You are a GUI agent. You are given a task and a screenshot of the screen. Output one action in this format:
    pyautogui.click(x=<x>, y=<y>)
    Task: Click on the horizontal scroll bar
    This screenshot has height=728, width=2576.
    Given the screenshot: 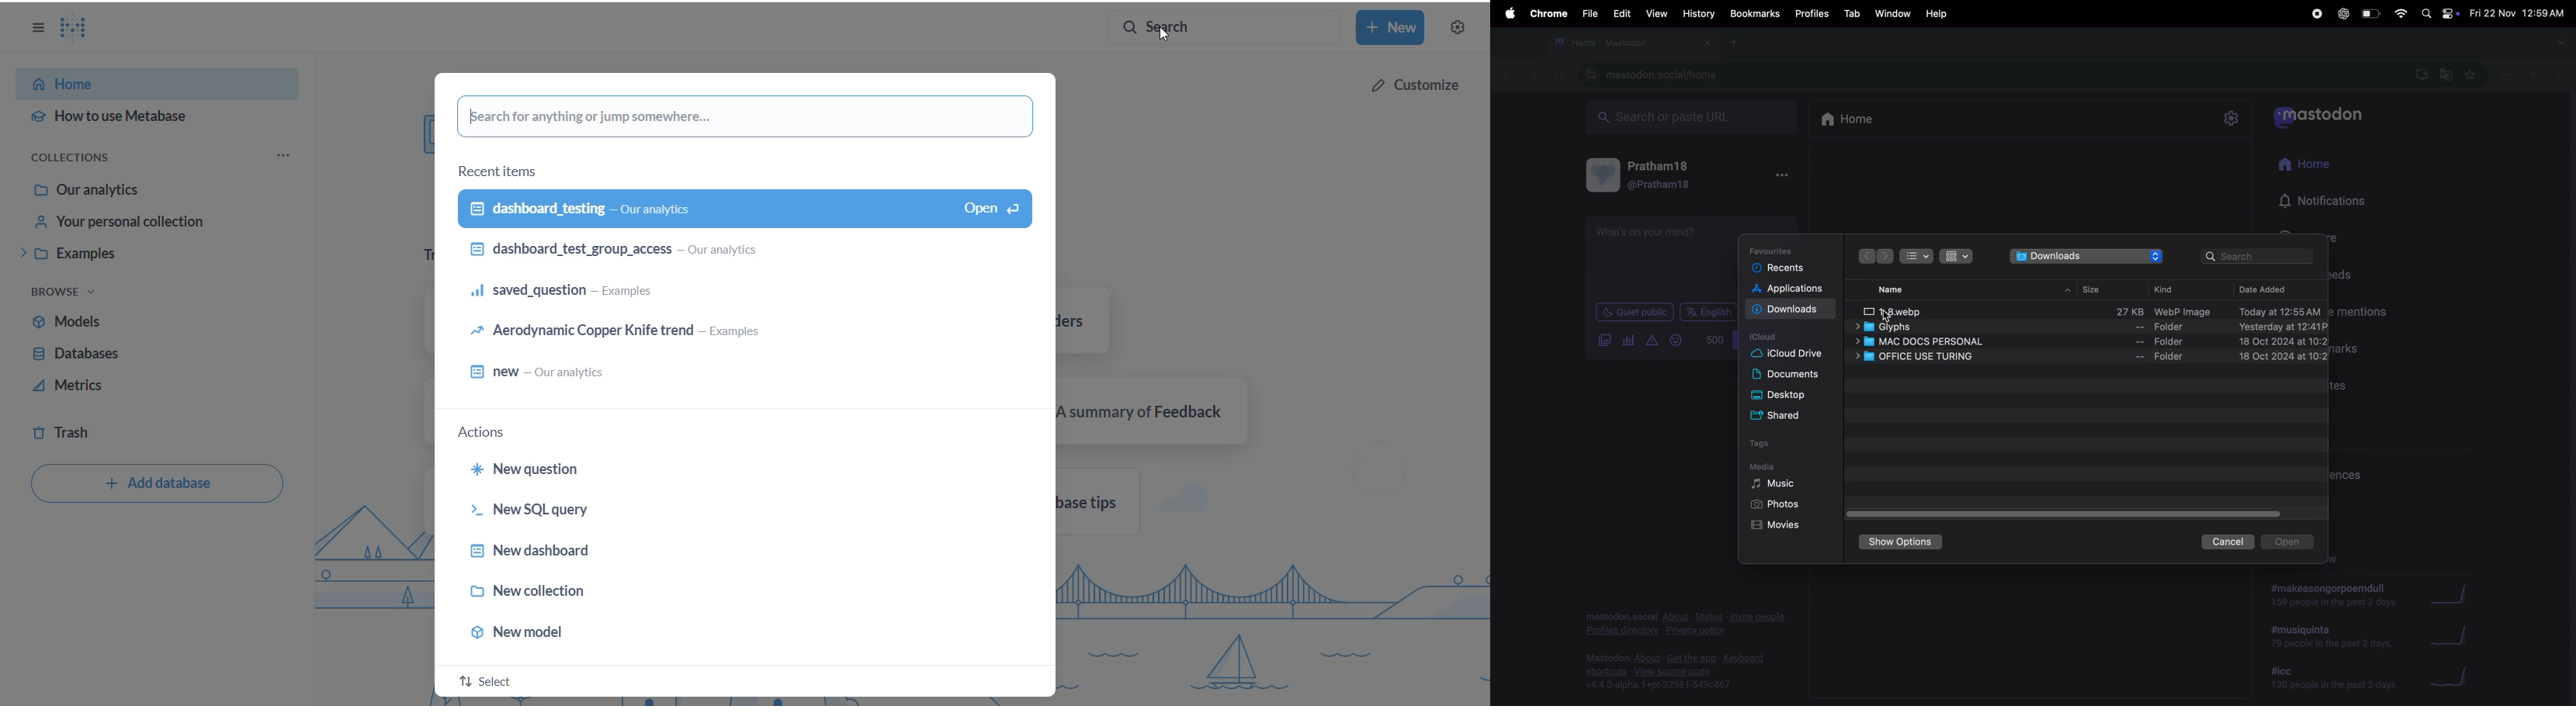 What is the action you would take?
    pyautogui.click(x=2086, y=514)
    